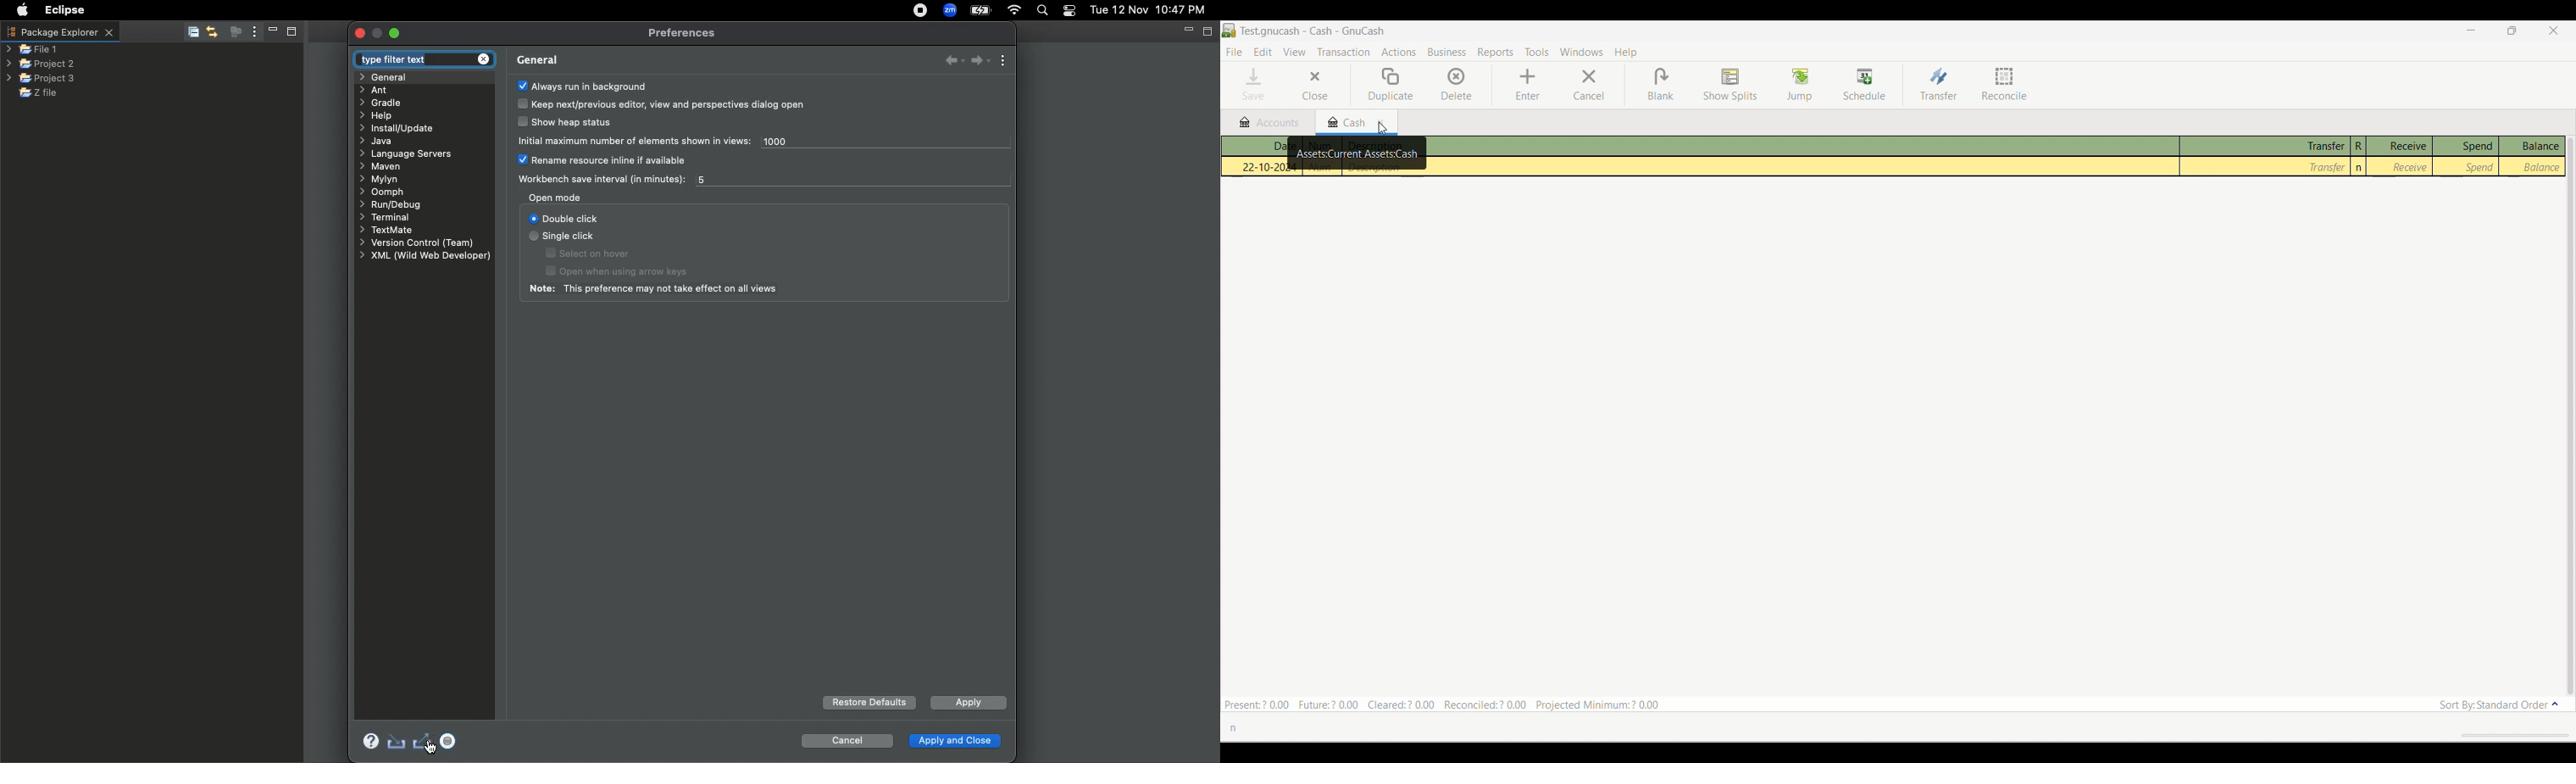 The height and width of the screenshot is (784, 2576). Describe the element at coordinates (49, 92) in the screenshot. I see `Z file` at that location.